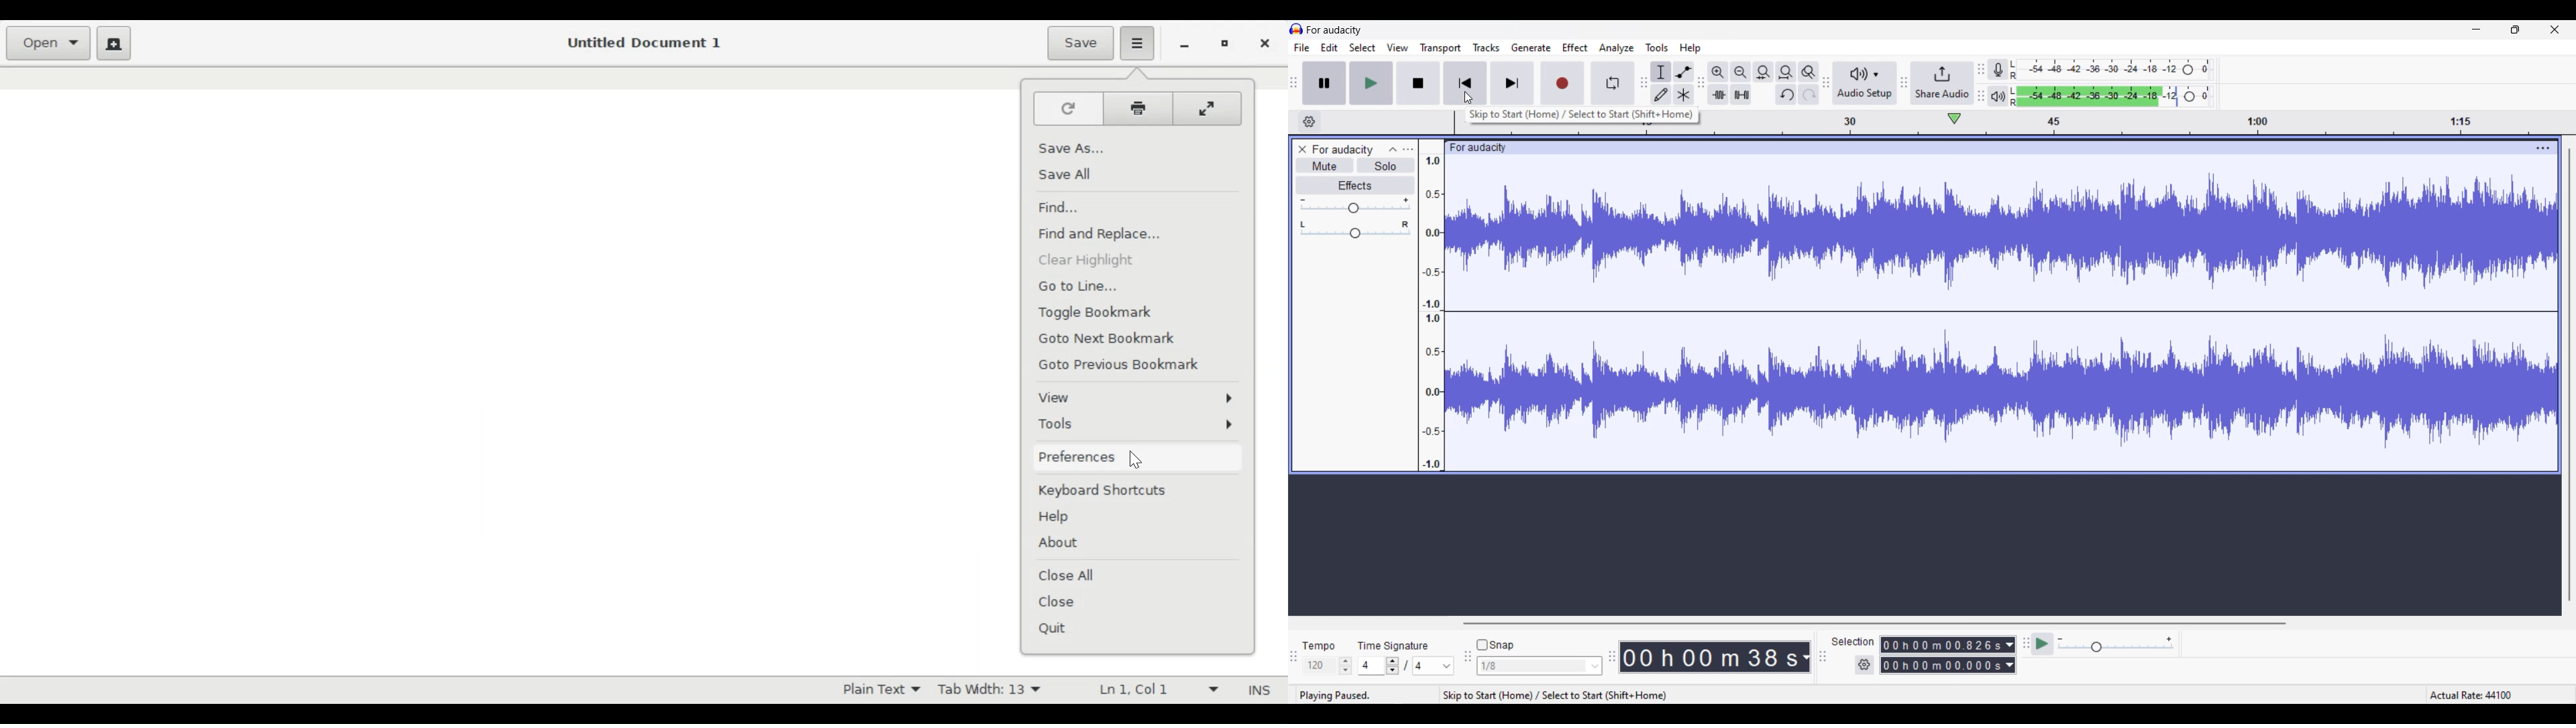 This screenshot has width=2576, height=728. Describe the element at coordinates (1110, 491) in the screenshot. I see `Keyboard shortcuts` at that location.